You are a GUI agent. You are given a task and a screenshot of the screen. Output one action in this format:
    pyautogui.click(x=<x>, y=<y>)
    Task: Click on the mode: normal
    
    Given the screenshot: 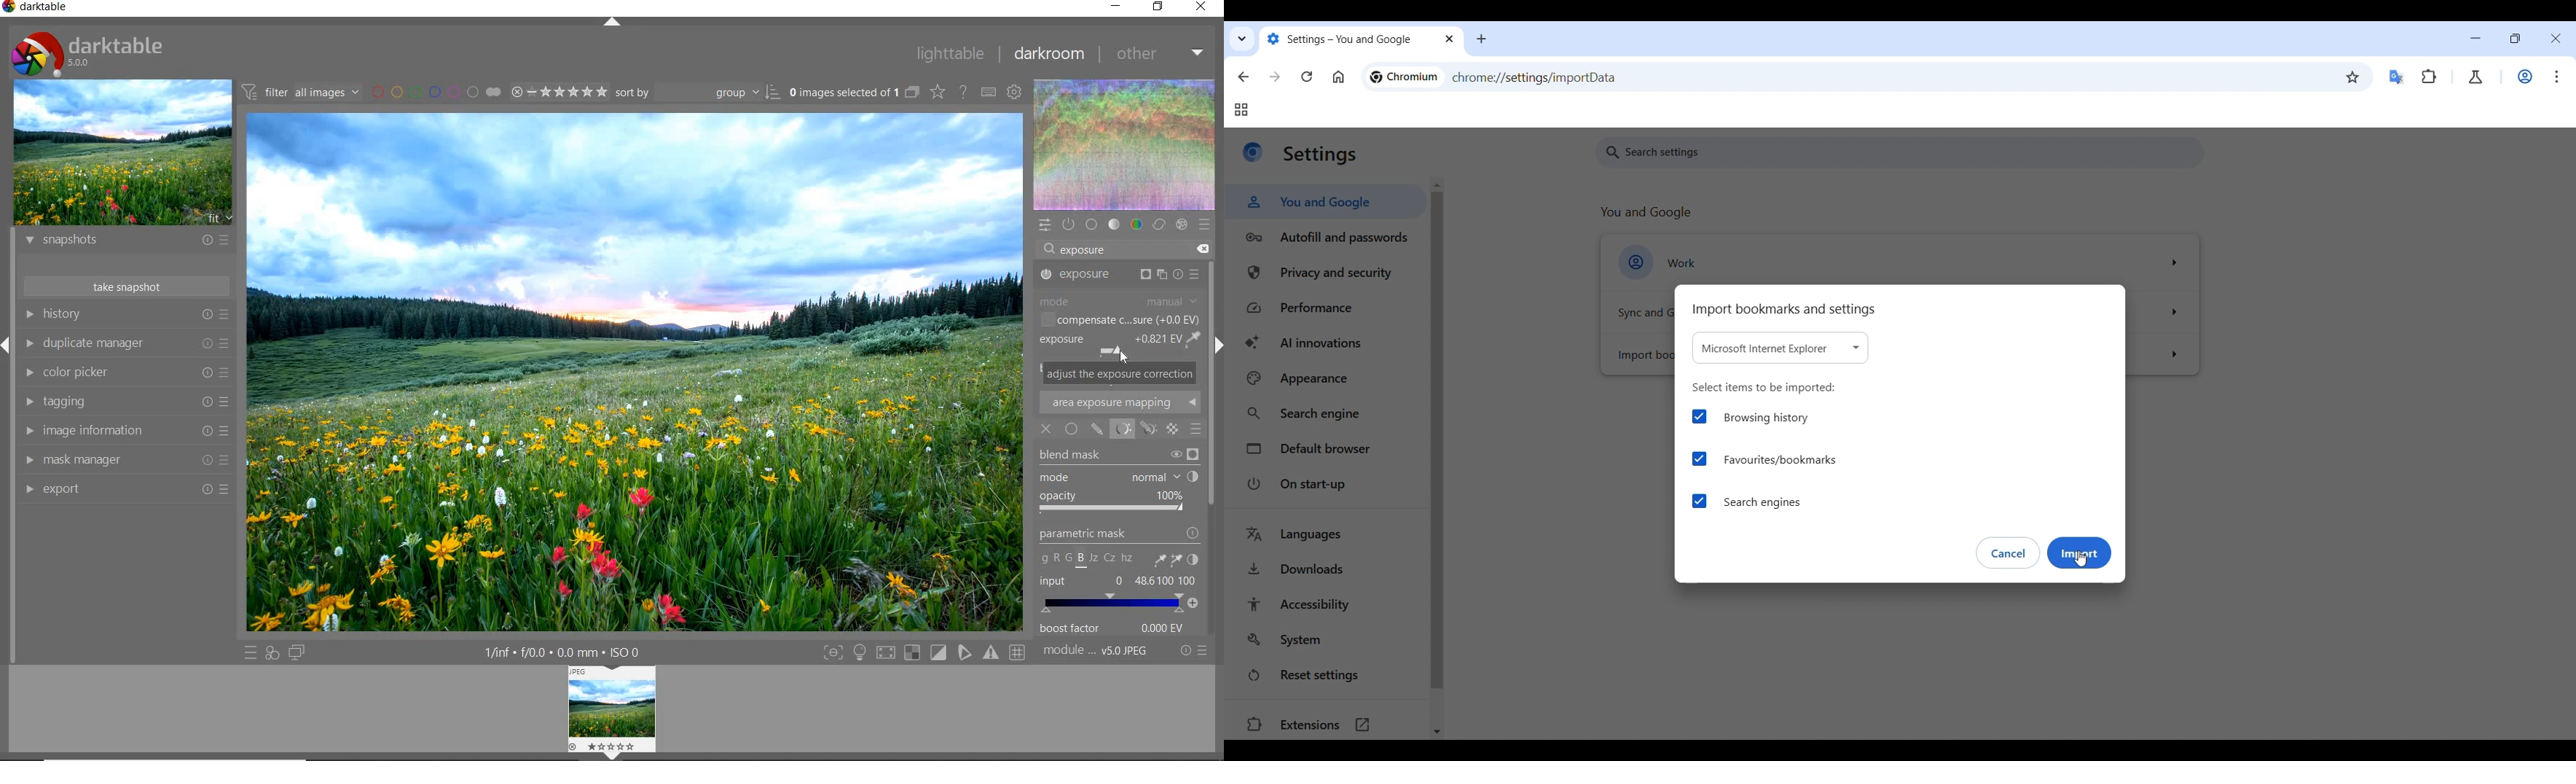 What is the action you would take?
    pyautogui.click(x=1118, y=477)
    